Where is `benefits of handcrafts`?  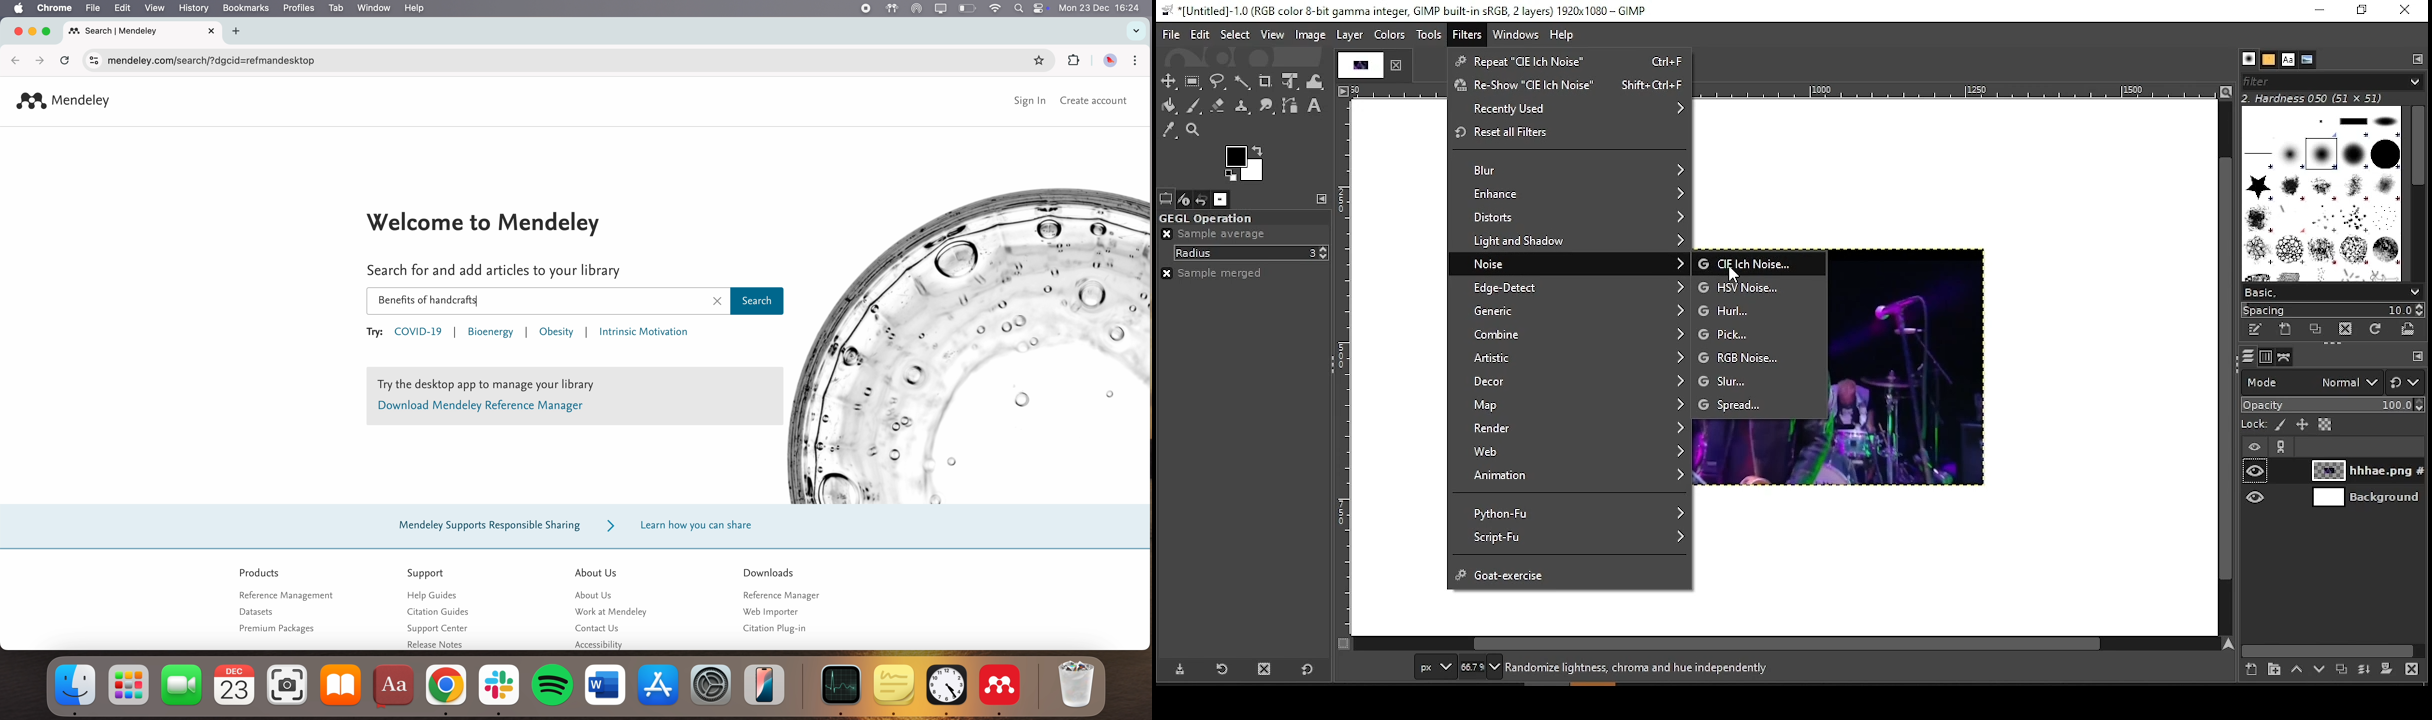
benefits of handcrafts is located at coordinates (429, 301).